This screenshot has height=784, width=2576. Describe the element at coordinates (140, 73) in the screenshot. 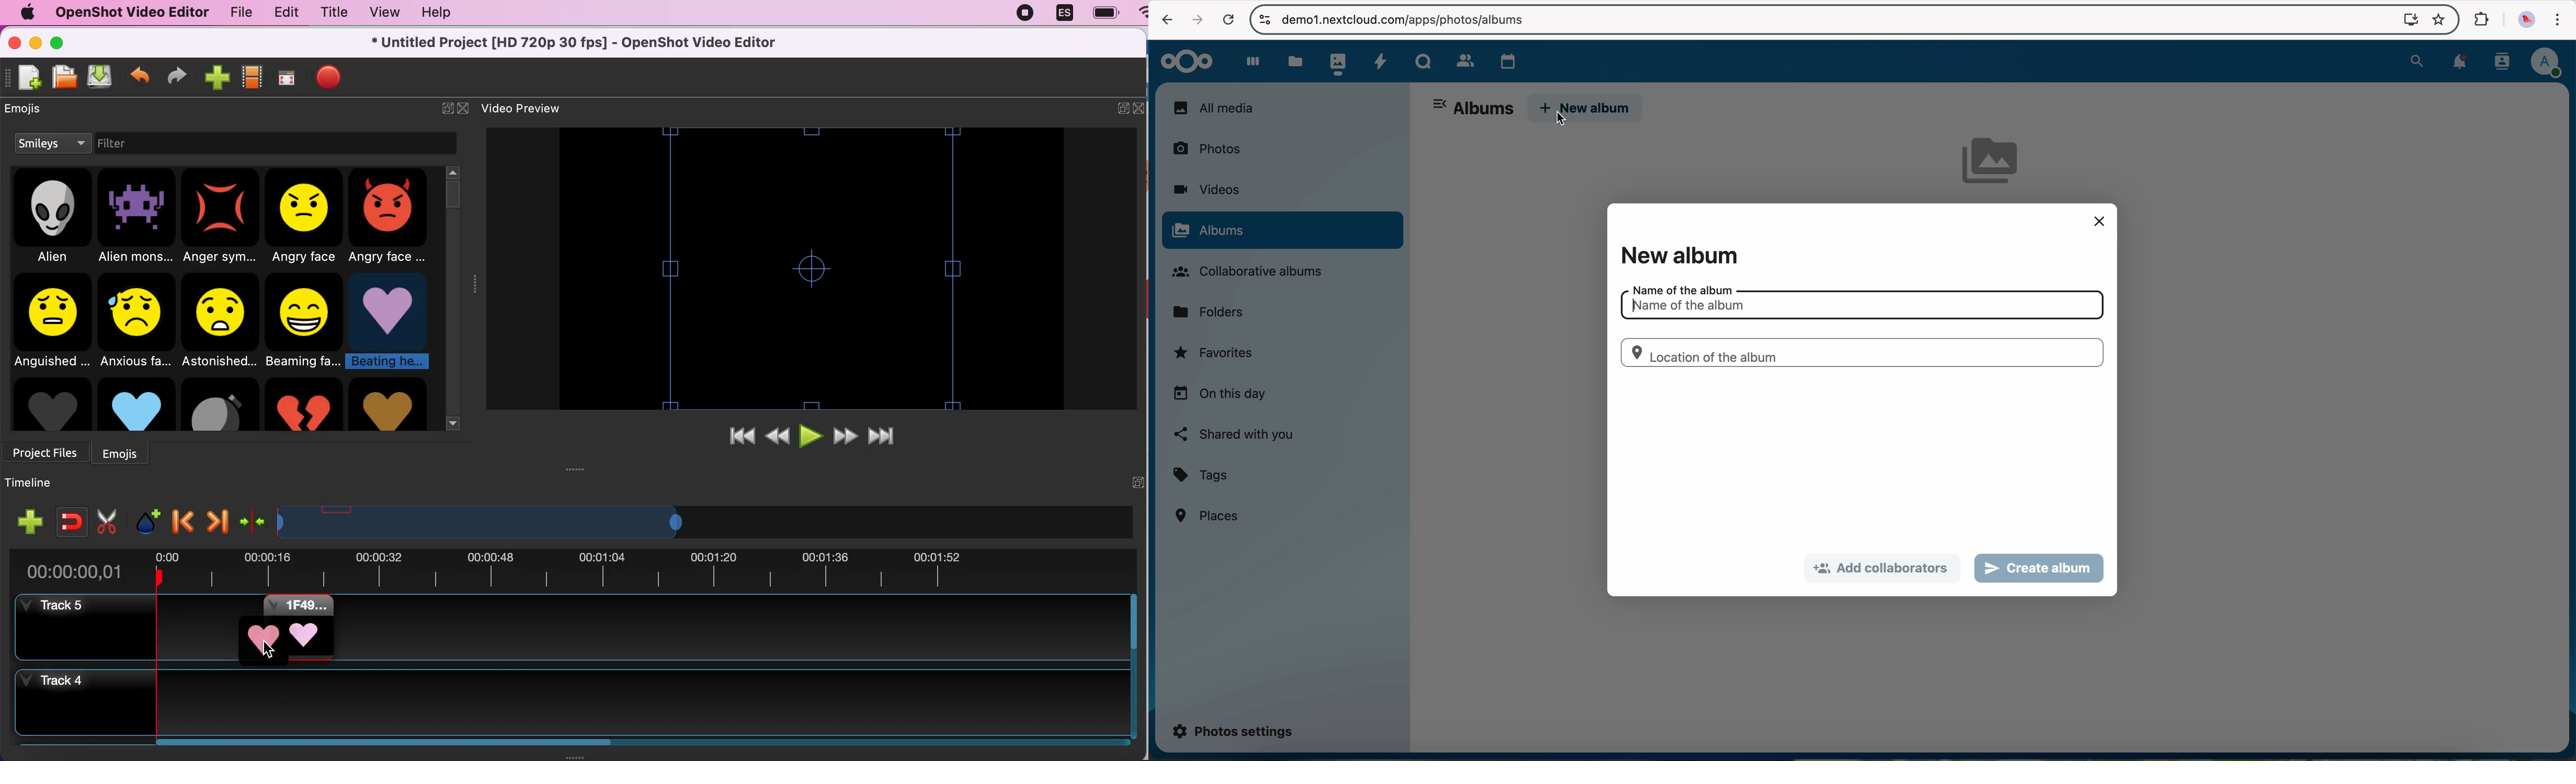

I see `undo` at that location.